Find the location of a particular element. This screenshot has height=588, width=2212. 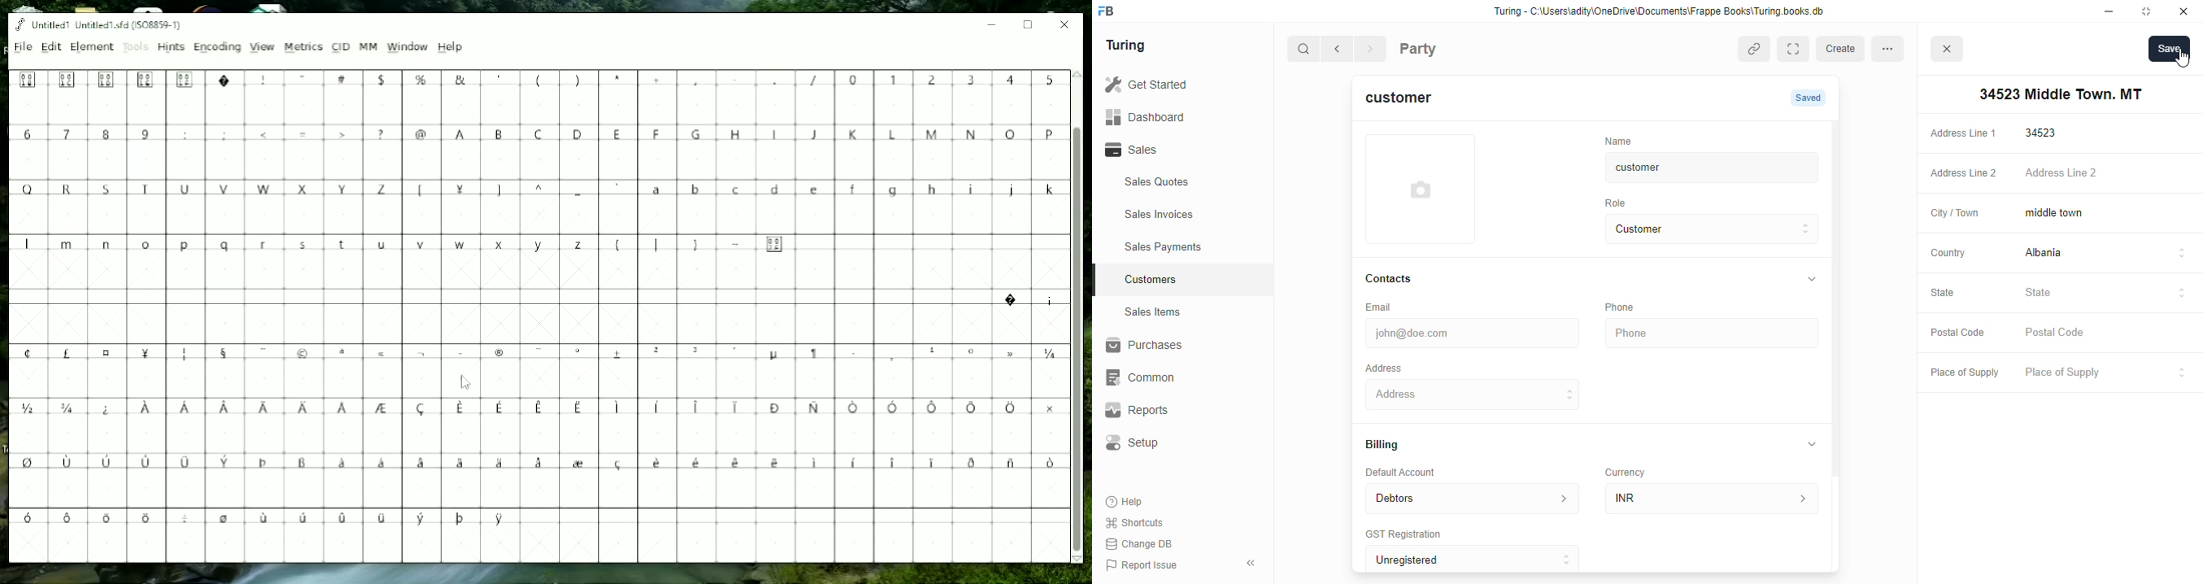

Address Line 1 is located at coordinates (1962, 132).